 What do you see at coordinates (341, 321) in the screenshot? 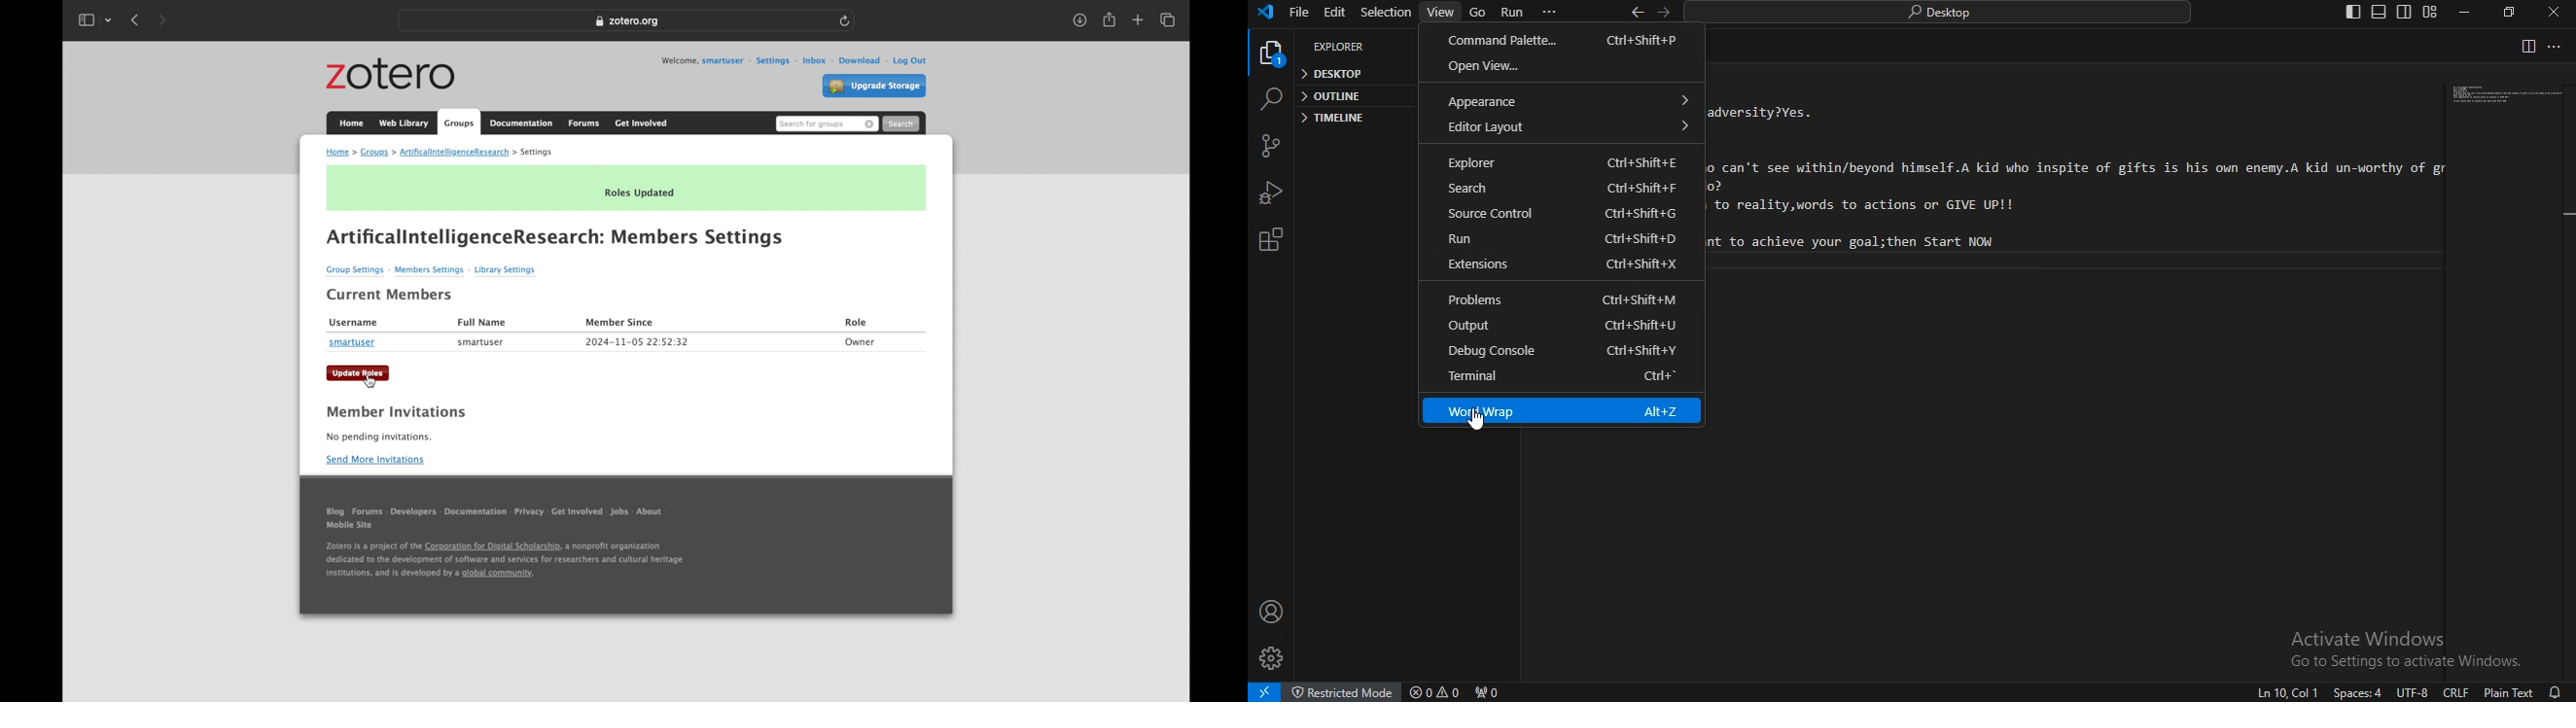
I see `| Username` at bounding box center [341, 321].